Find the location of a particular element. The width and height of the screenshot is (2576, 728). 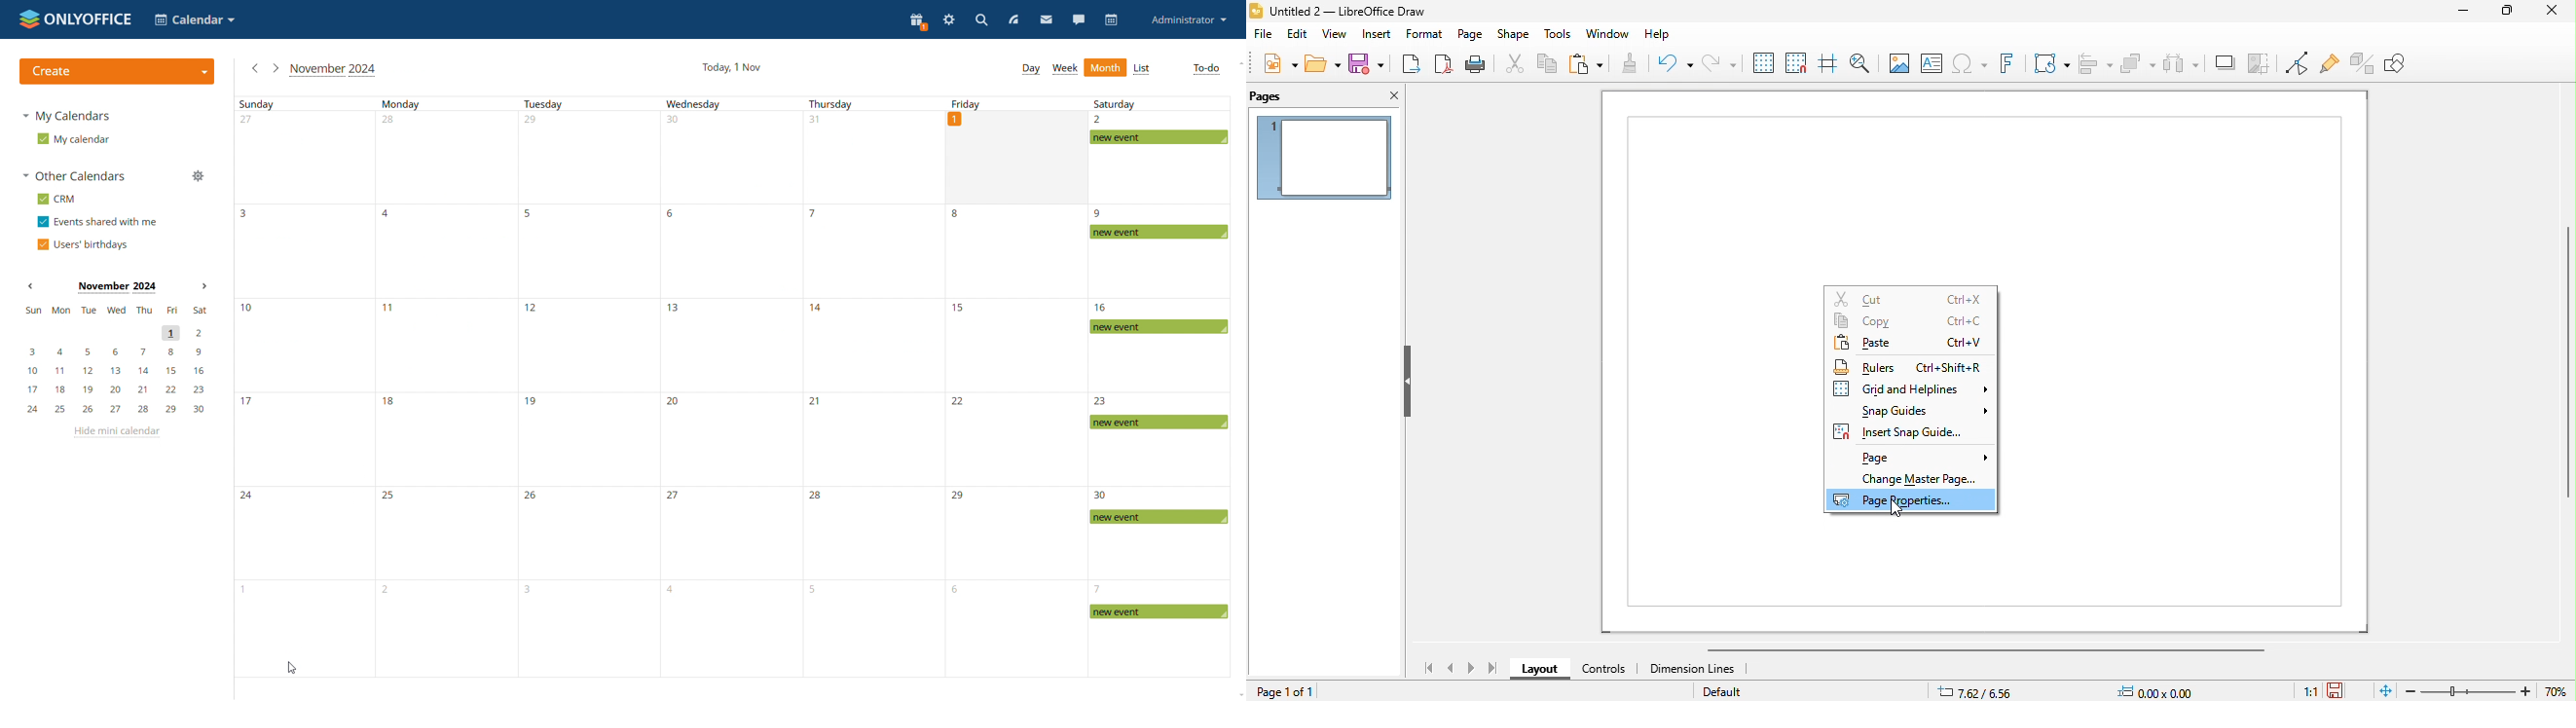

paste is located at coordinates (1585, 65).